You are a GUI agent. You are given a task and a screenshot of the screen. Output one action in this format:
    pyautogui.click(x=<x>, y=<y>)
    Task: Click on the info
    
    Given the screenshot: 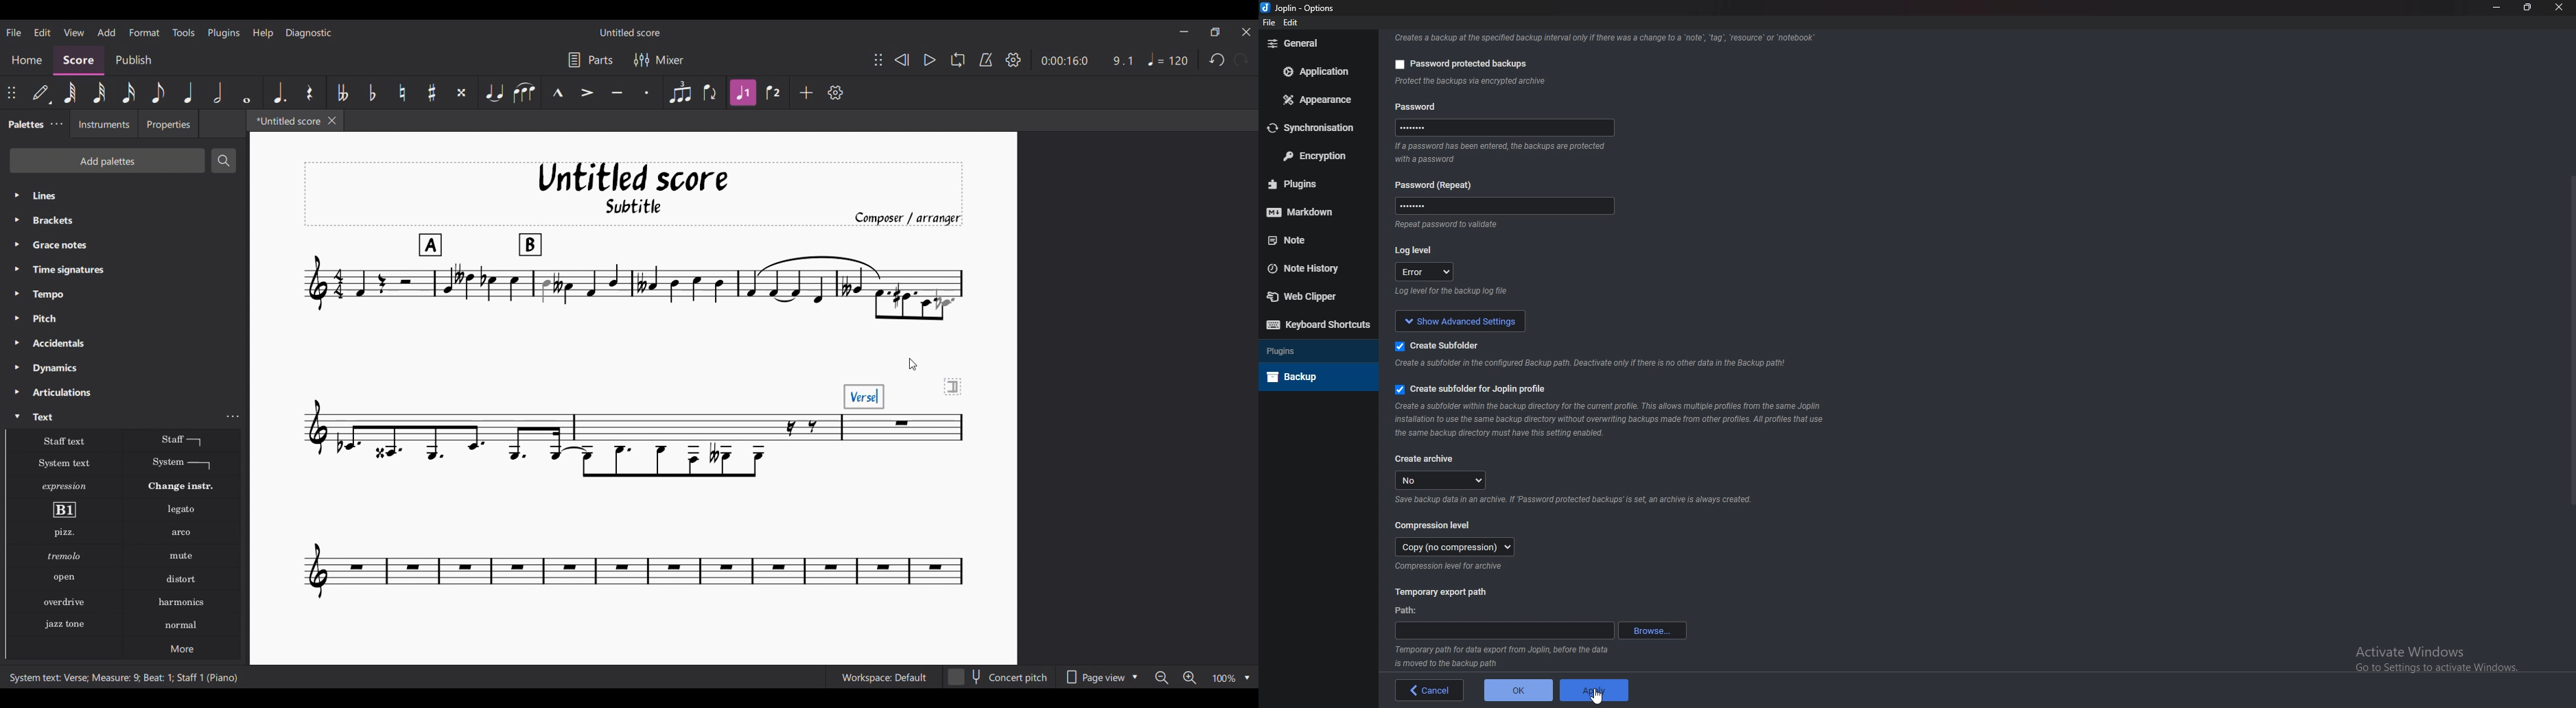 What is the action you would take?
    pyautogui.click(x=1475, y=226)
    